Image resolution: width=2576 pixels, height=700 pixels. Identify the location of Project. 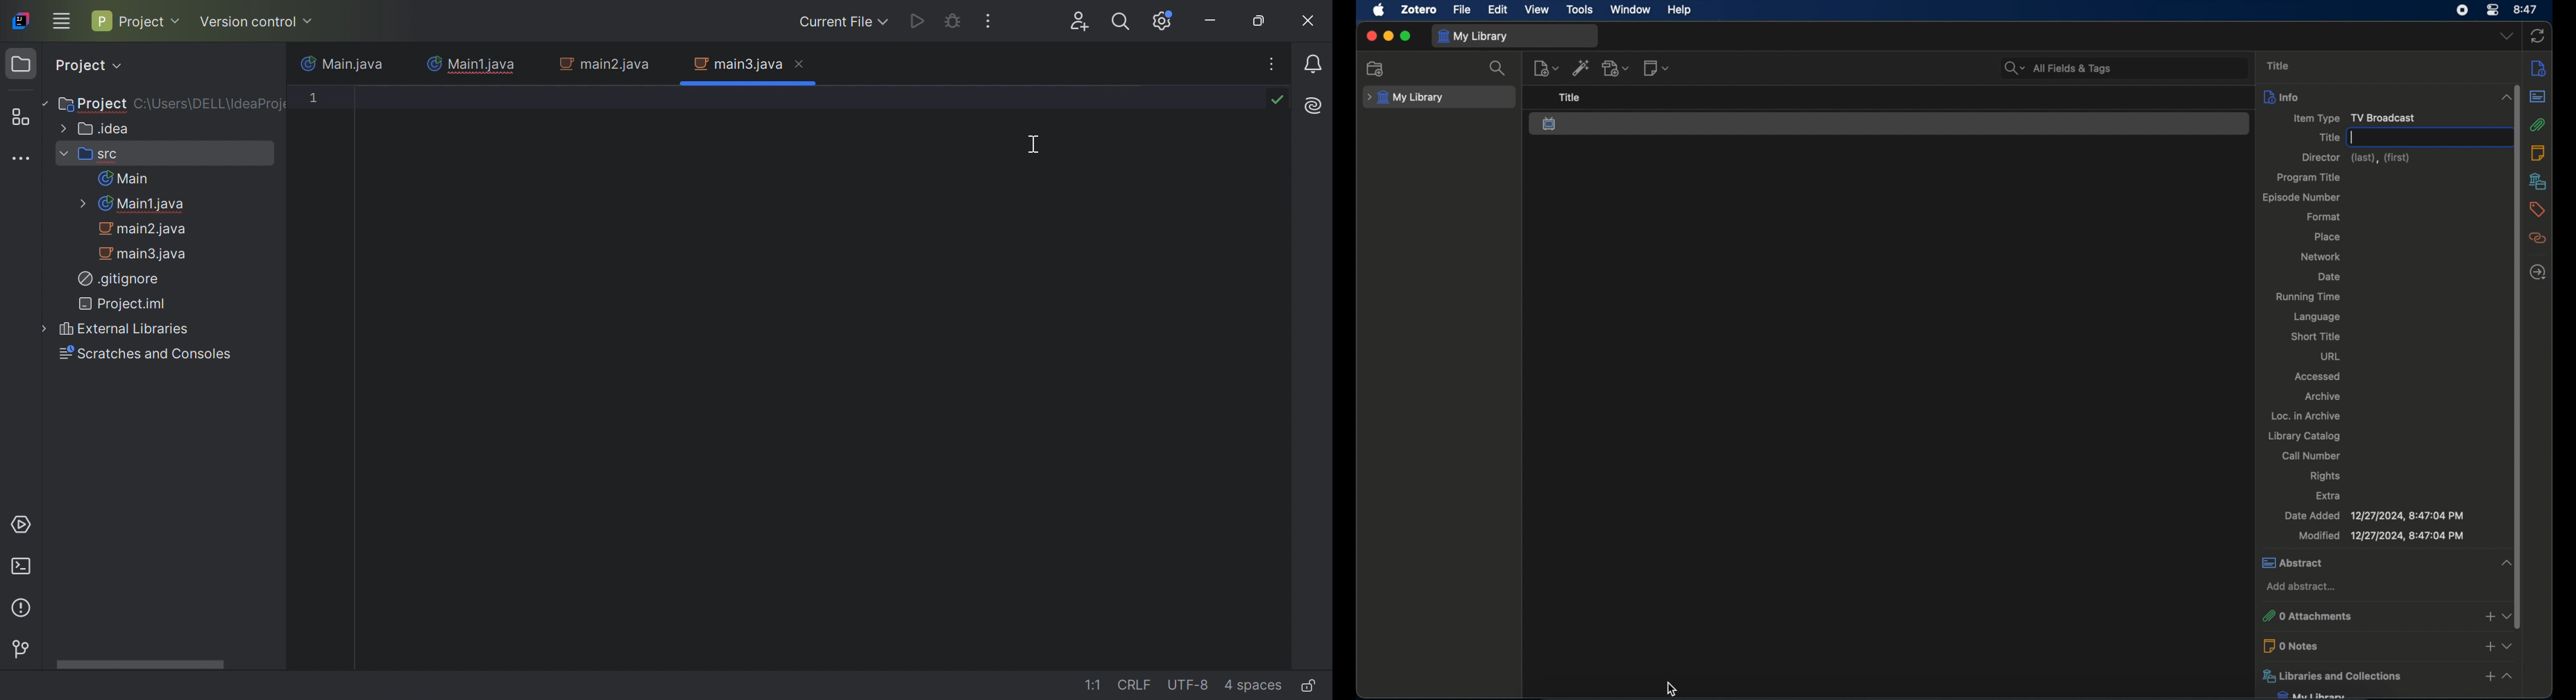
(137, 22).